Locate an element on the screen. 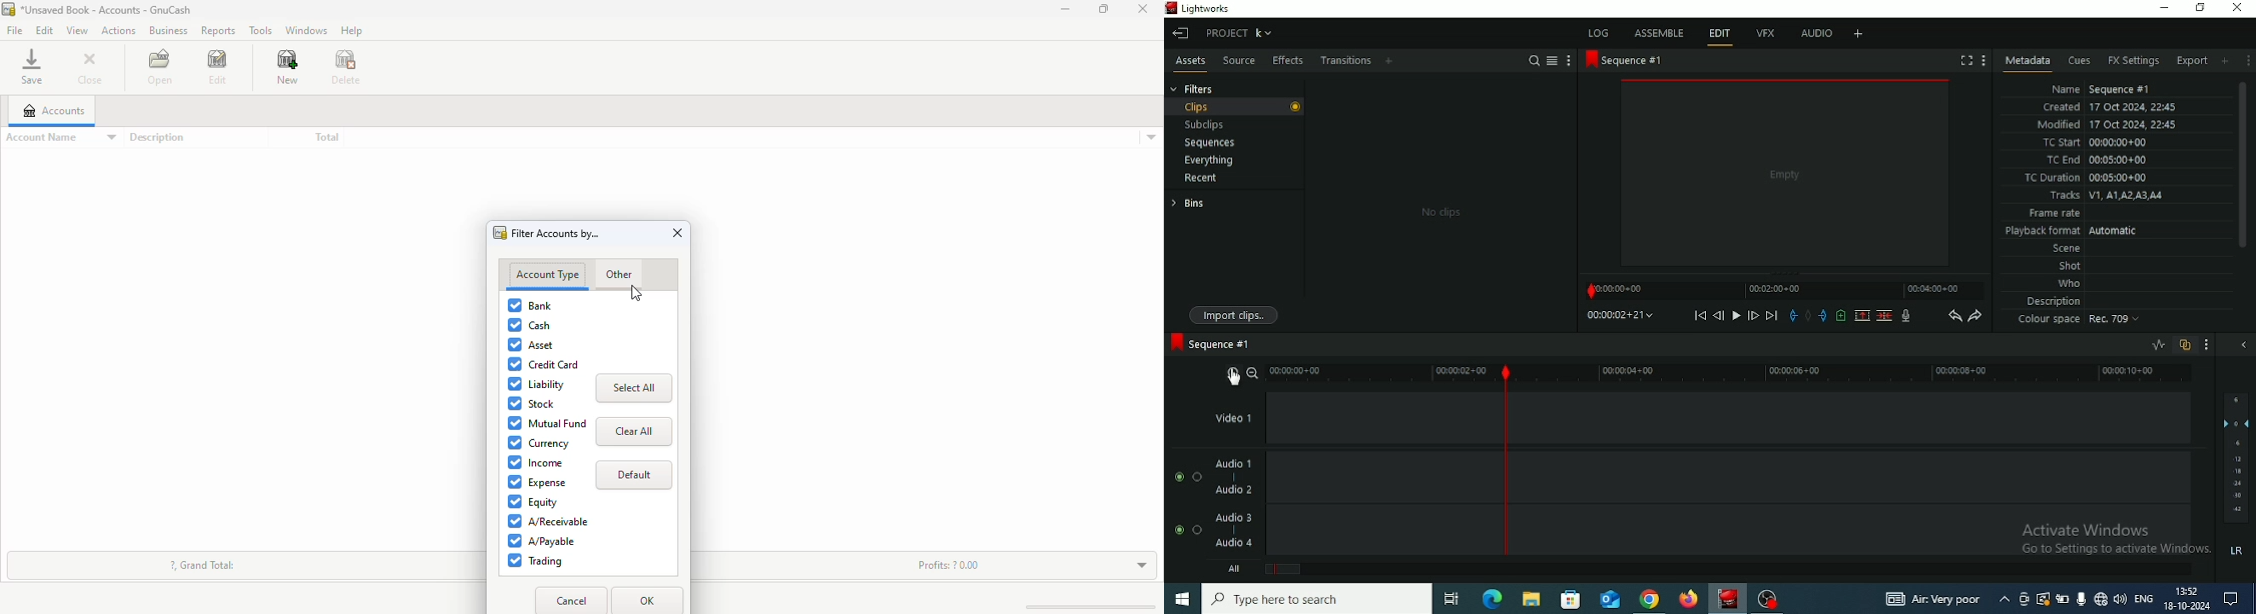 Image resolution: width=2268 pixels, height=616 pixels. Toggle audio levels editing is located at coordinates (2157, 345).